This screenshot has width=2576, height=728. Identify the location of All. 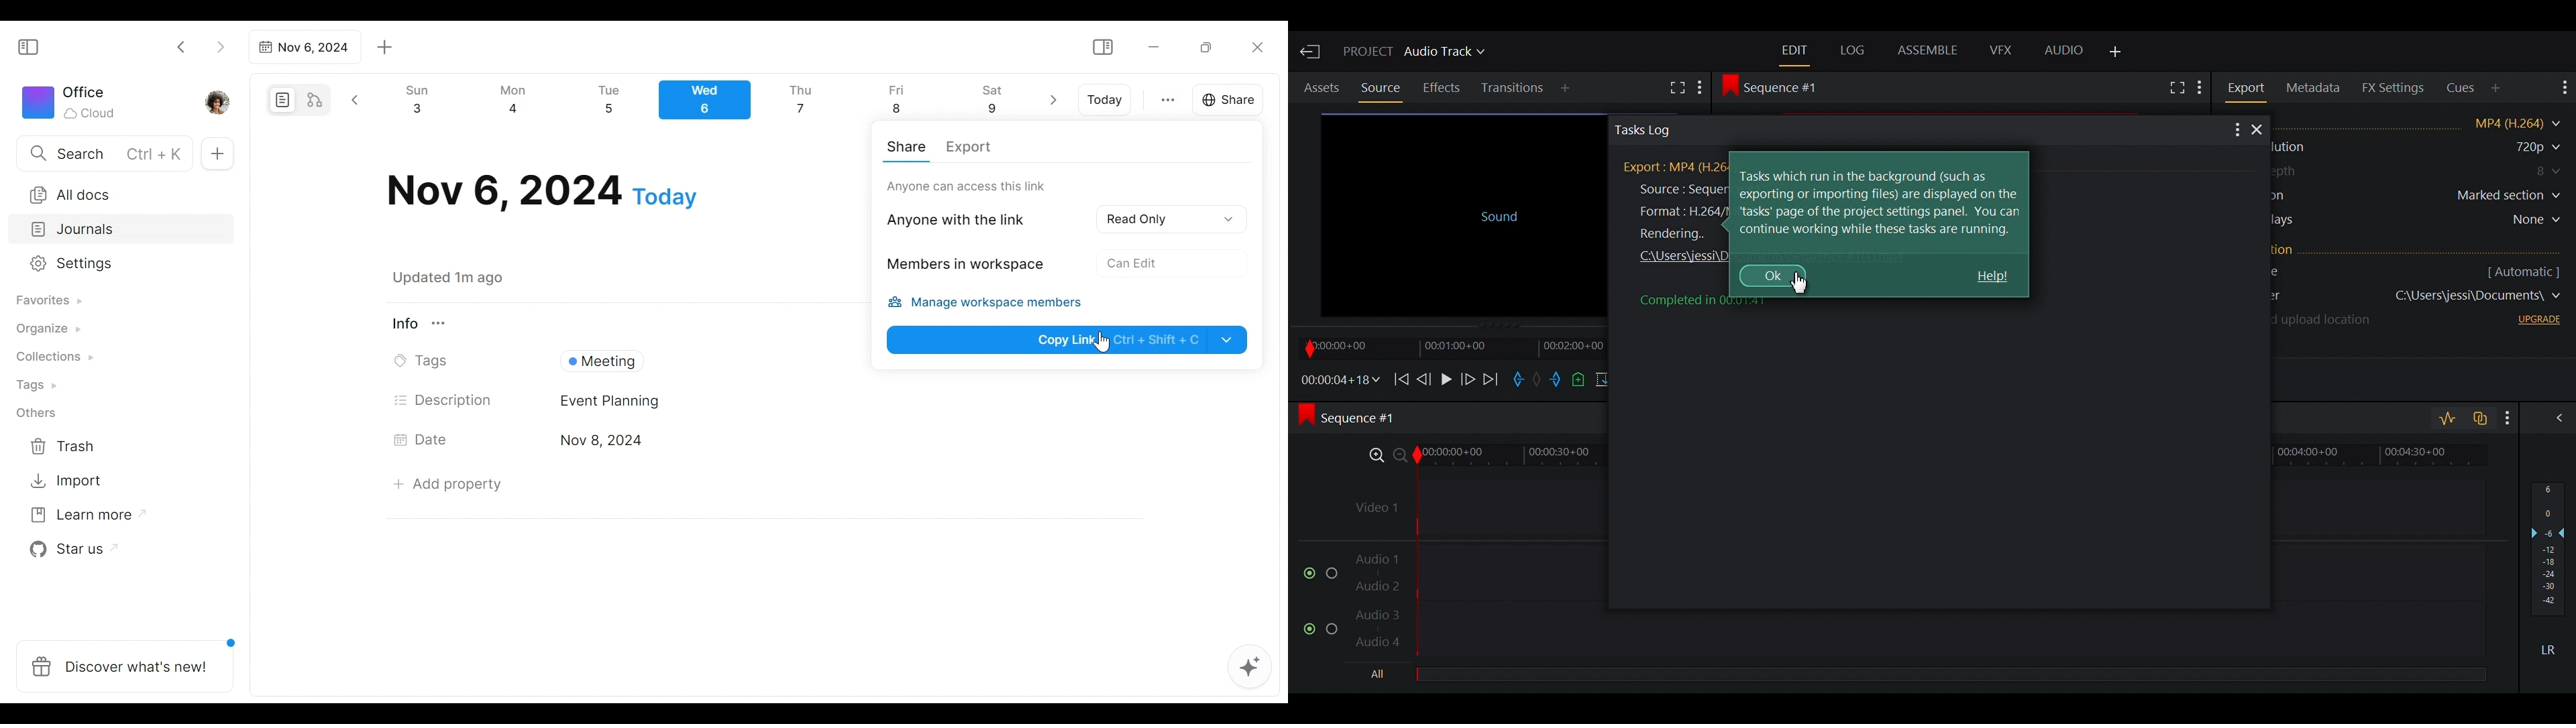
(1950, 676).